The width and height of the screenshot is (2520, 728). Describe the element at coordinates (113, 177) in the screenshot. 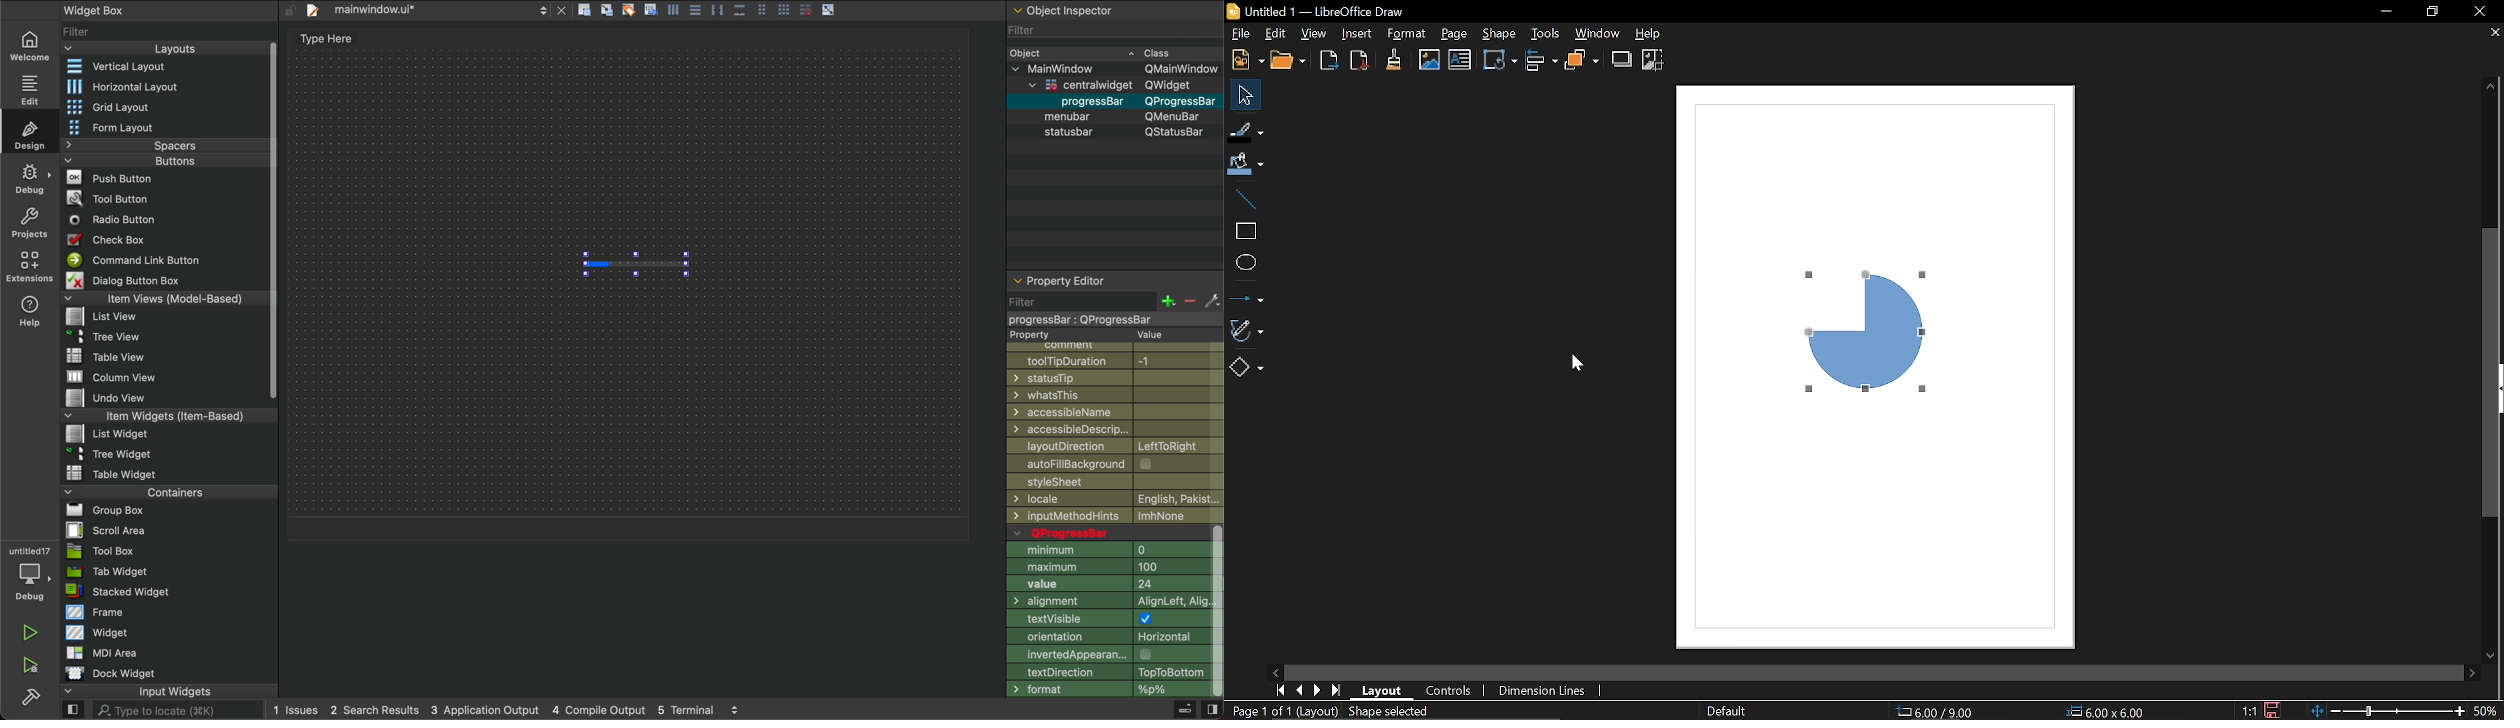

I see `Push Button` at that location.